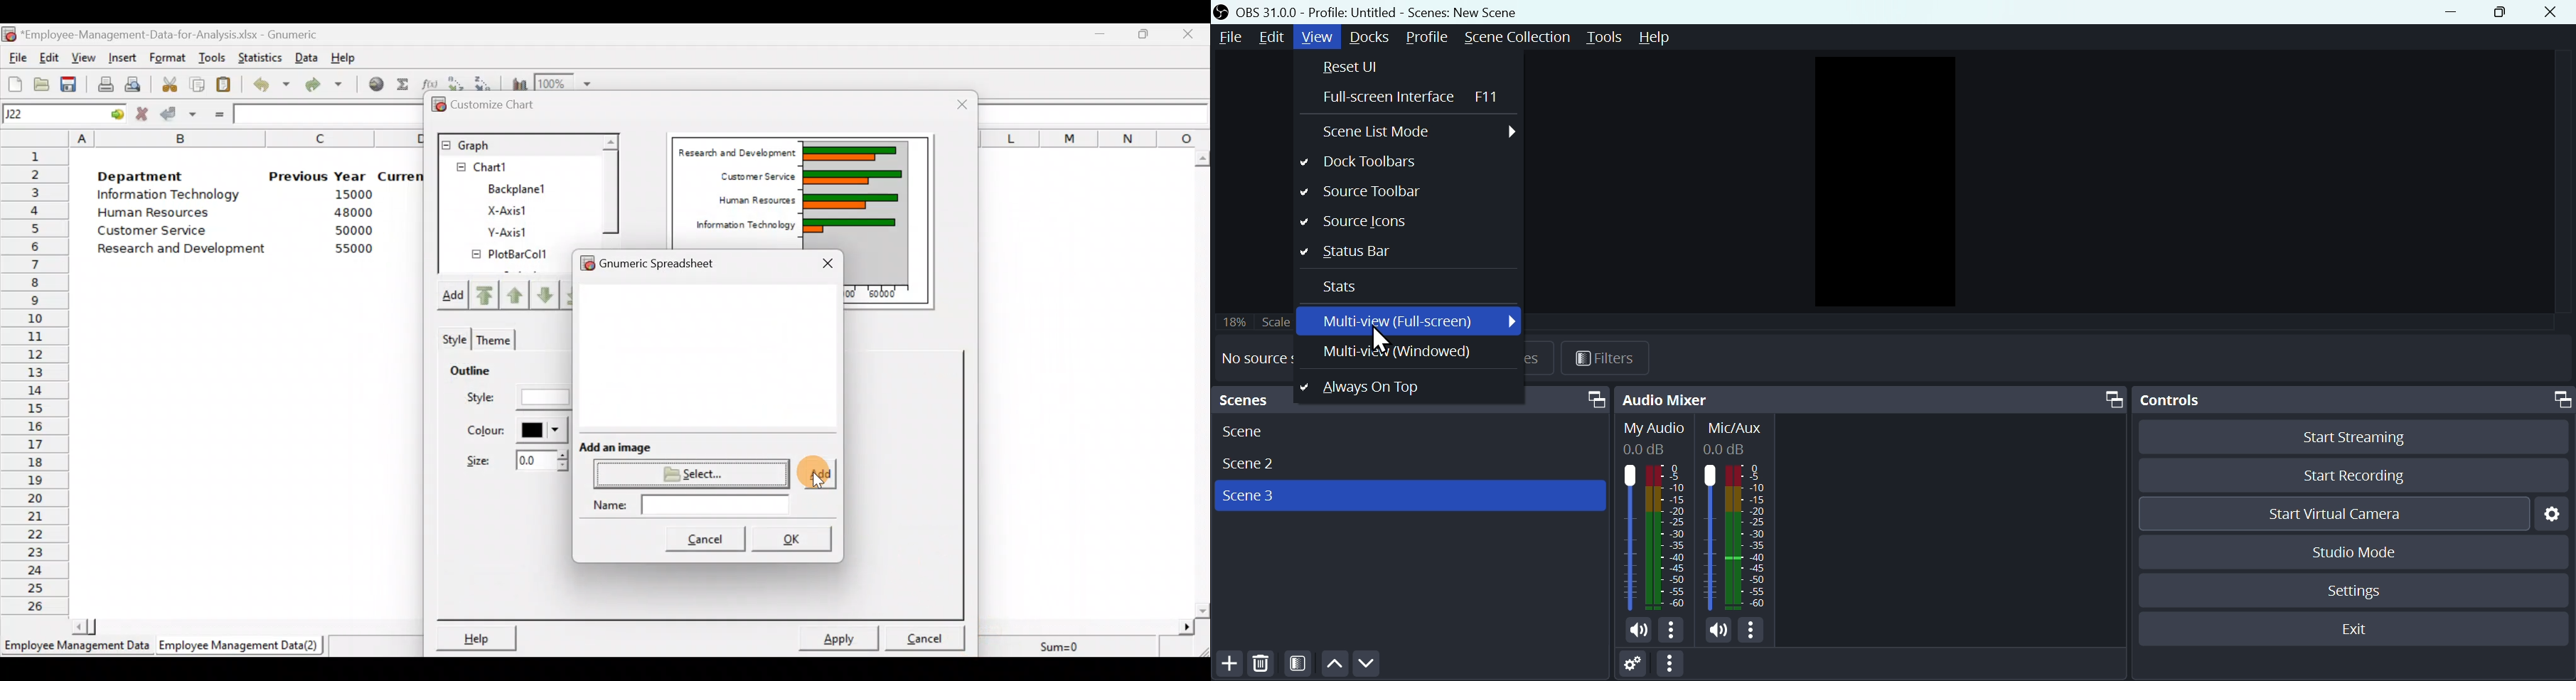 This screenshot has height=700, width=2576. I want to click on Insert a chart, so click(517, 82).